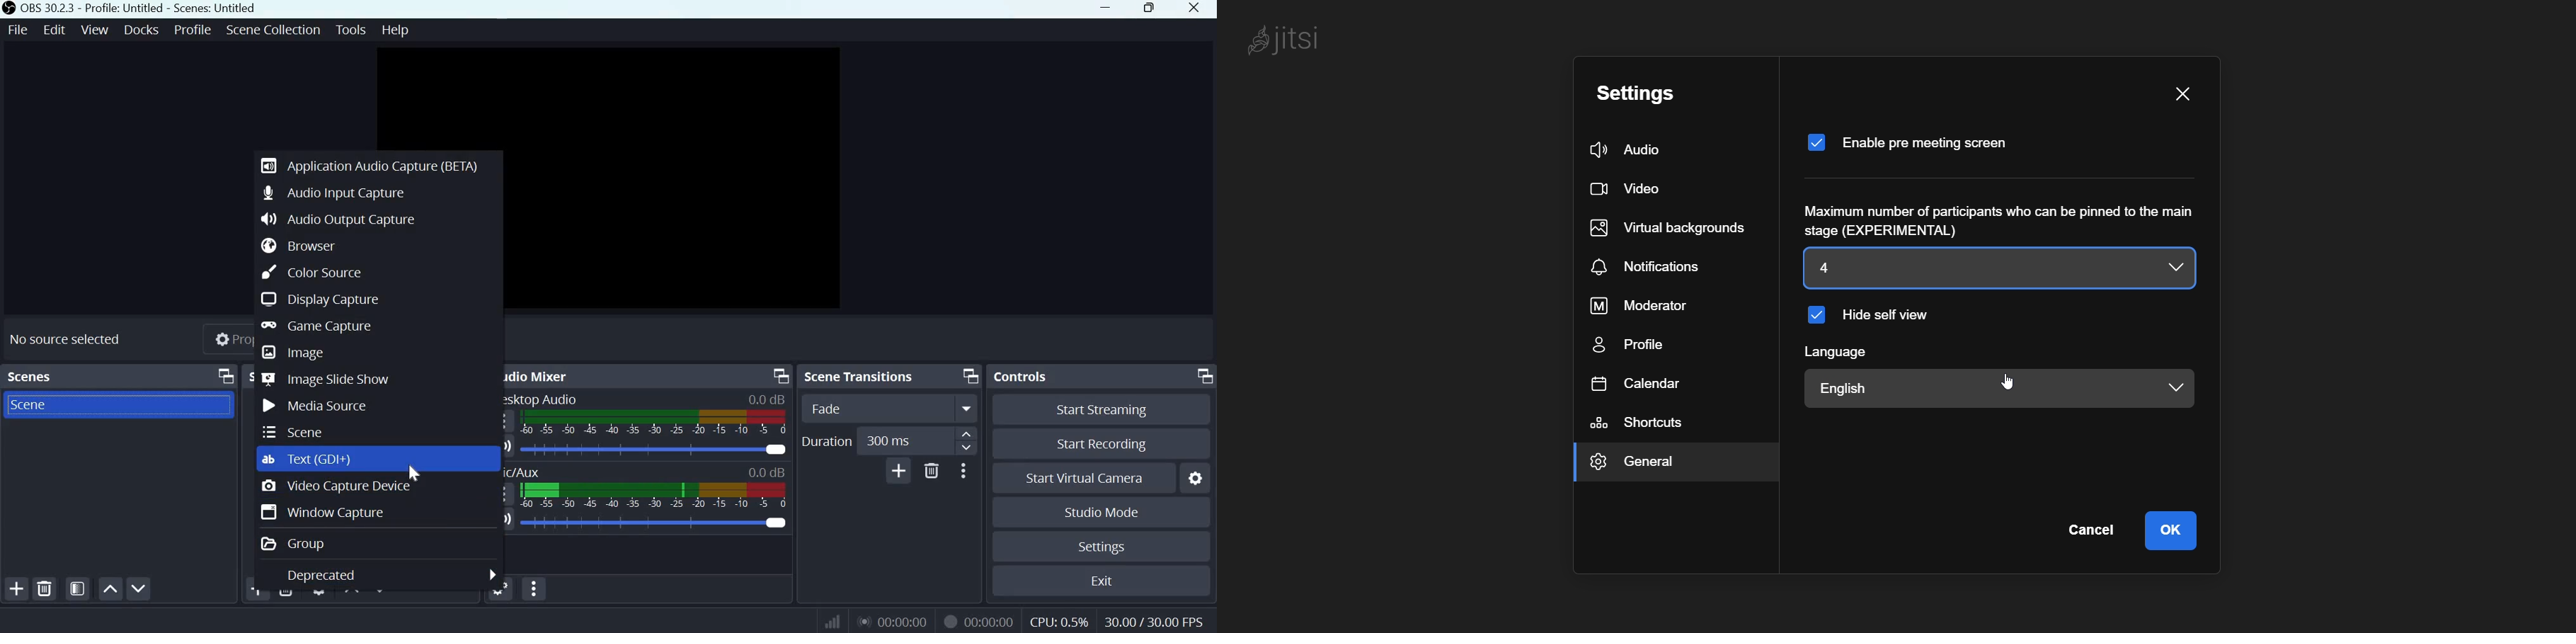  What do you see at coordinates (30, 377) in the screenshot?
I see `Scenes` at bounding box center [30, 377].